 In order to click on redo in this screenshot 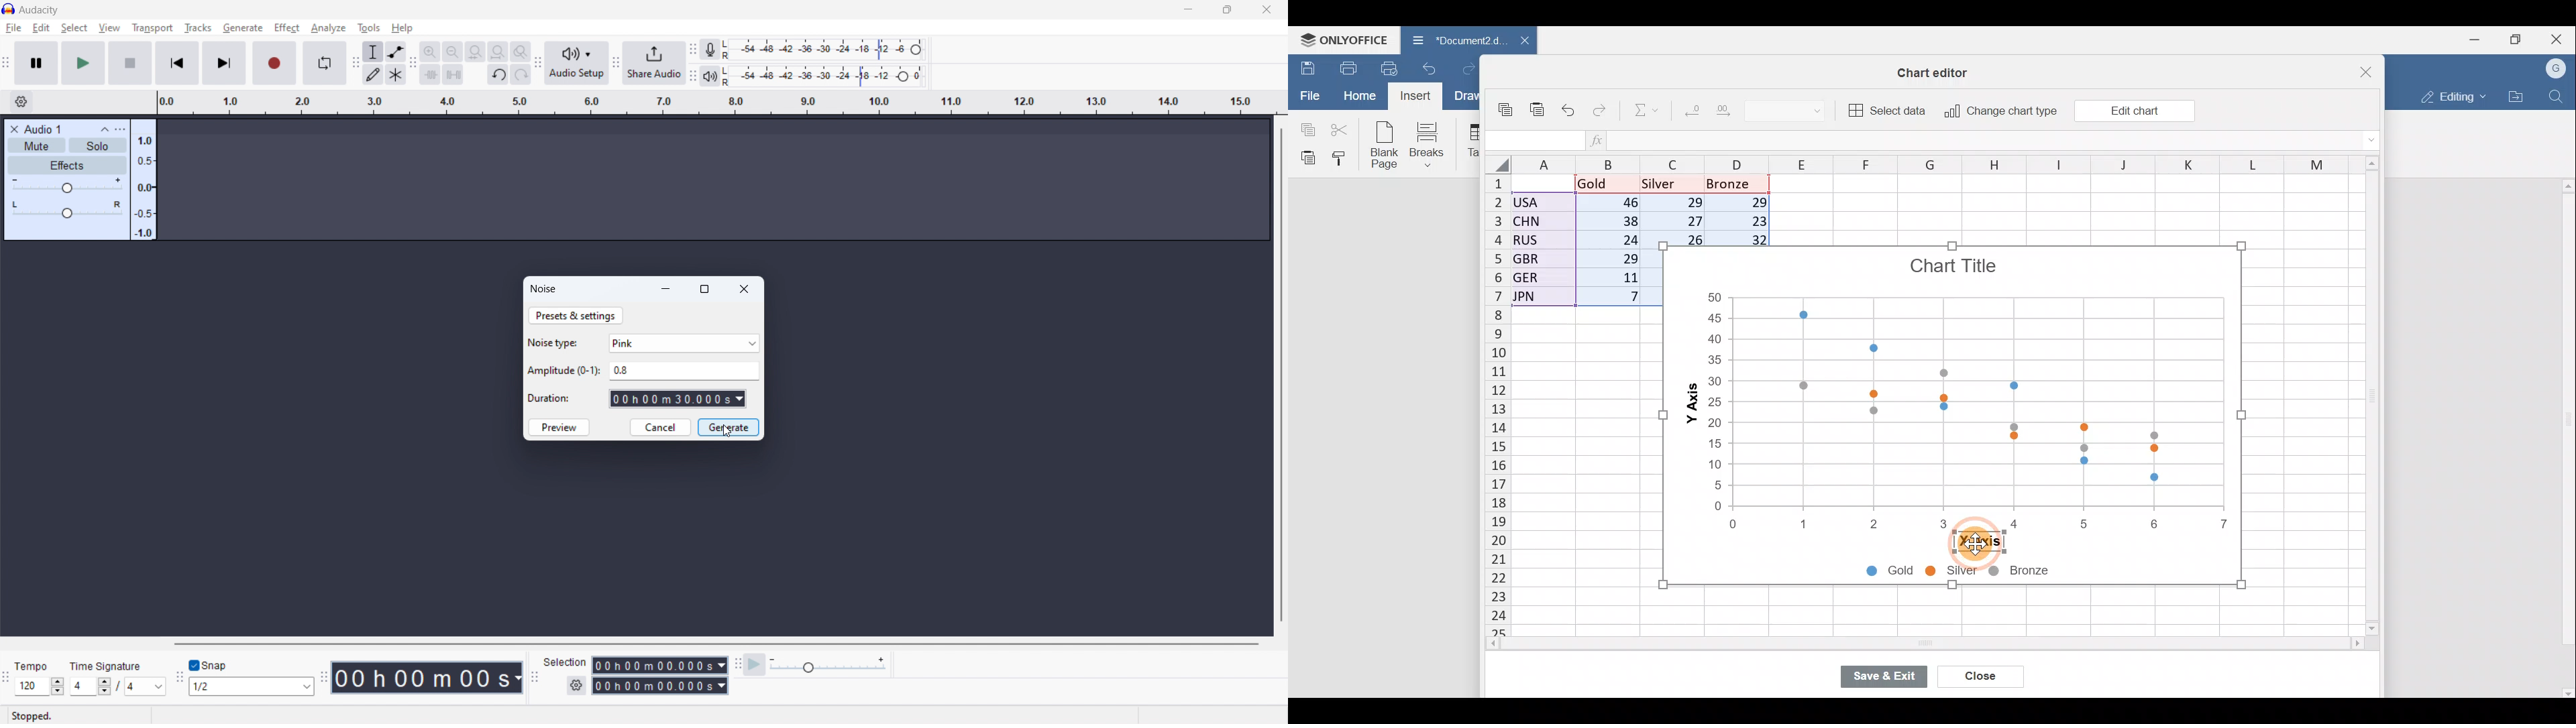, I will do `click(520, 74)`.